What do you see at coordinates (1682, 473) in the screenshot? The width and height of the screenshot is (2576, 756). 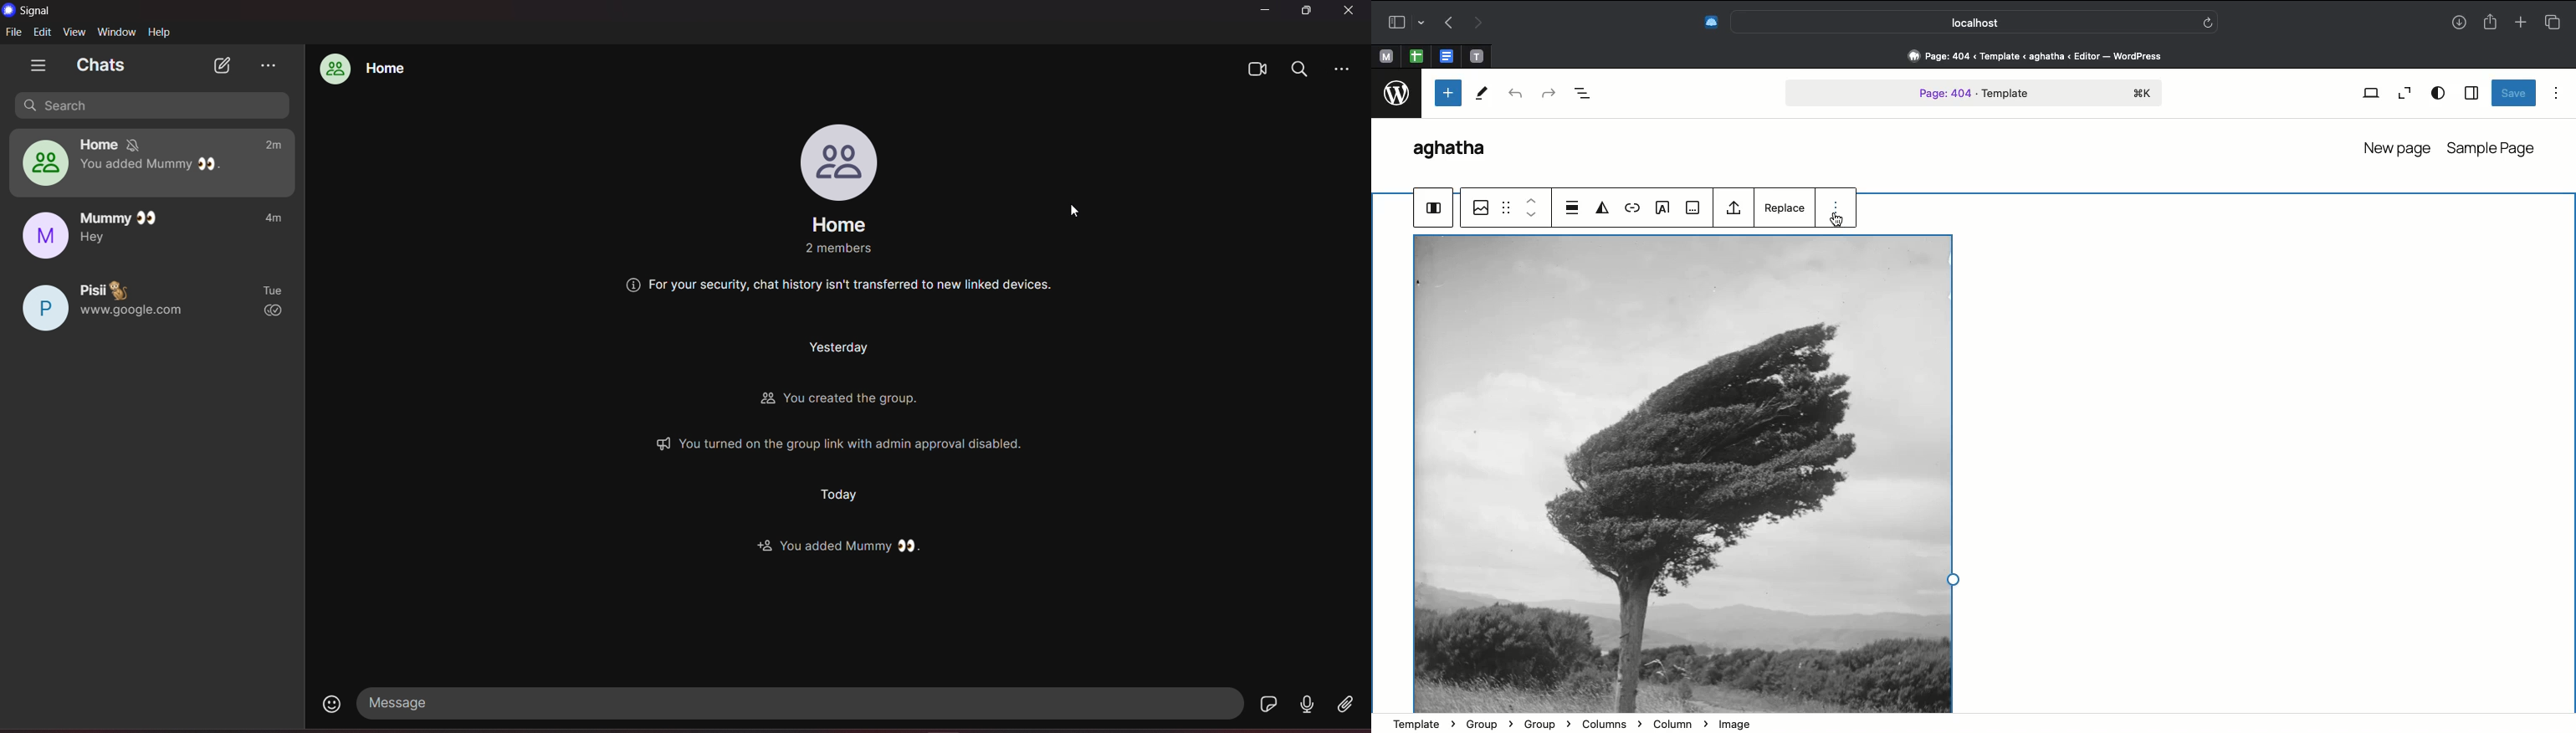 I see `Image` at bounding box center [1682, 473].